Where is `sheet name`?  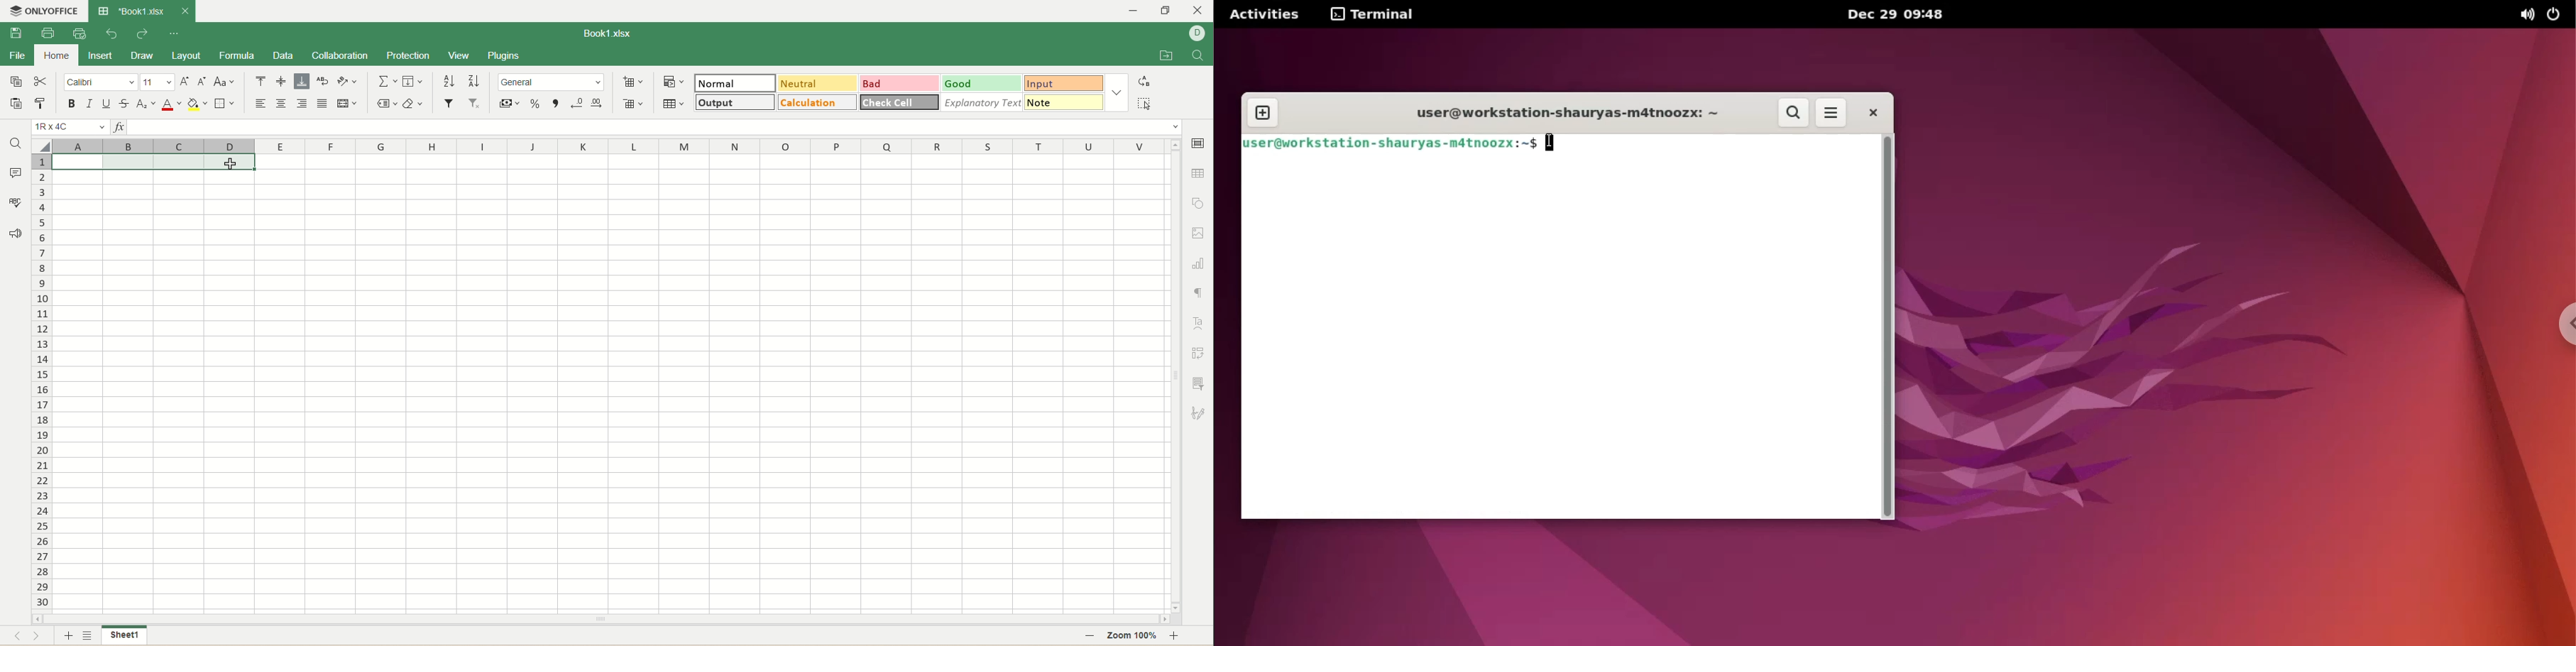 sheet name is located at coordinates (123, 635).